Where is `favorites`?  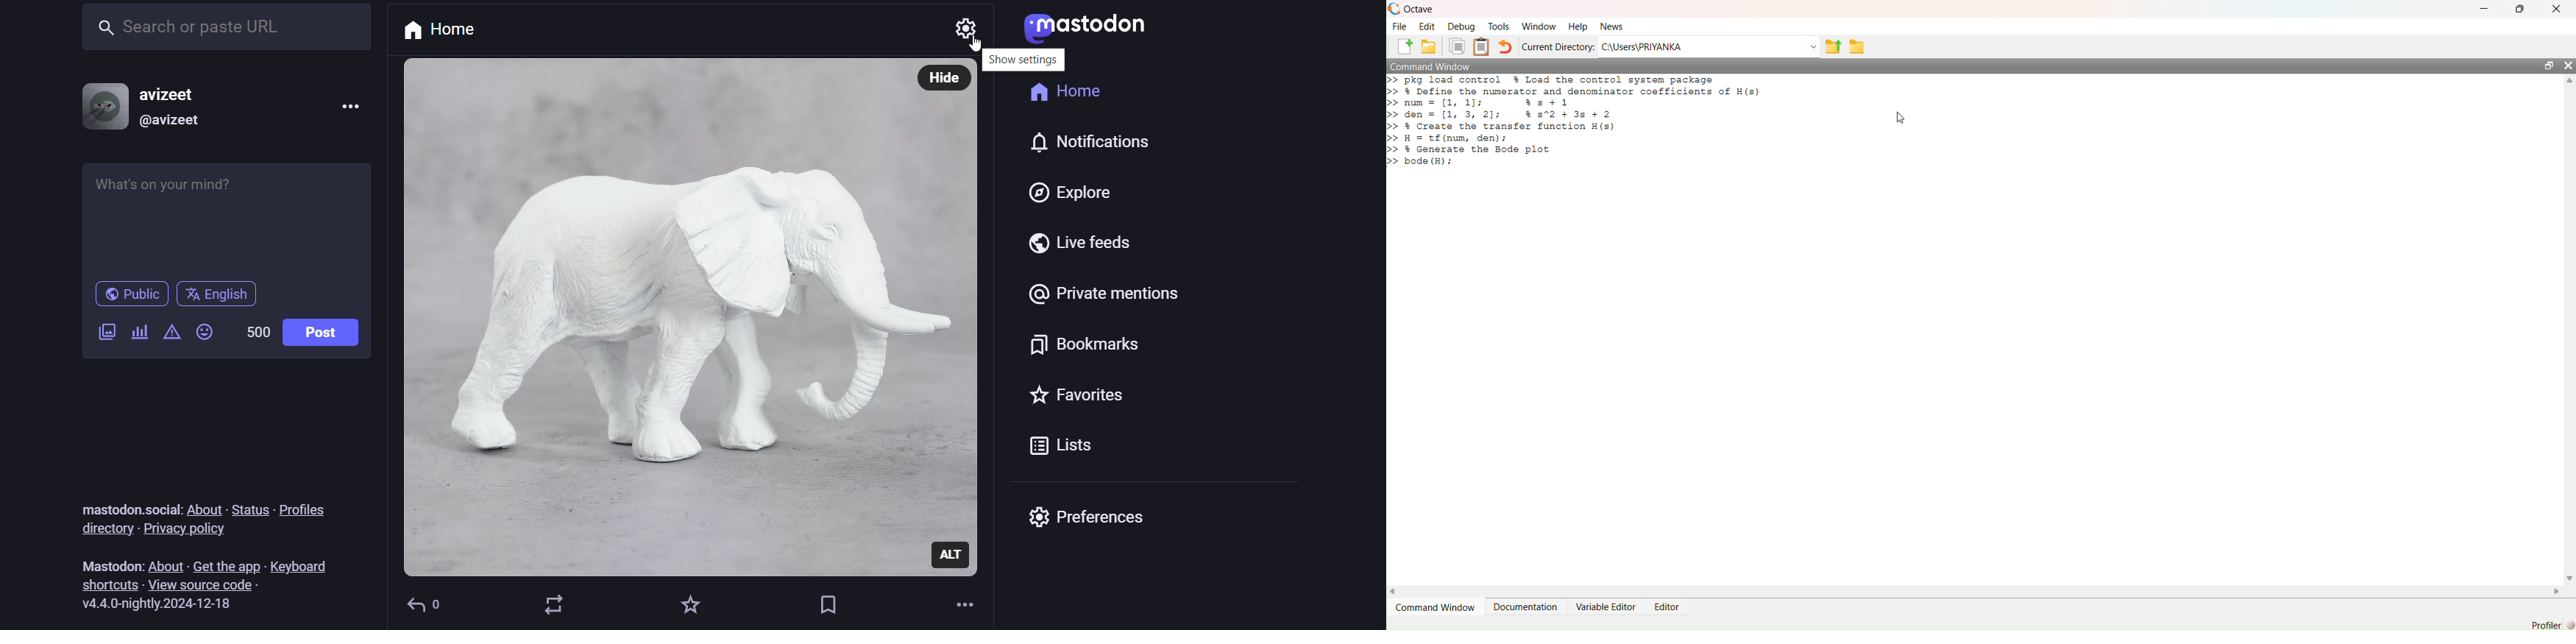 favorites is located at coordinates (691, 604).